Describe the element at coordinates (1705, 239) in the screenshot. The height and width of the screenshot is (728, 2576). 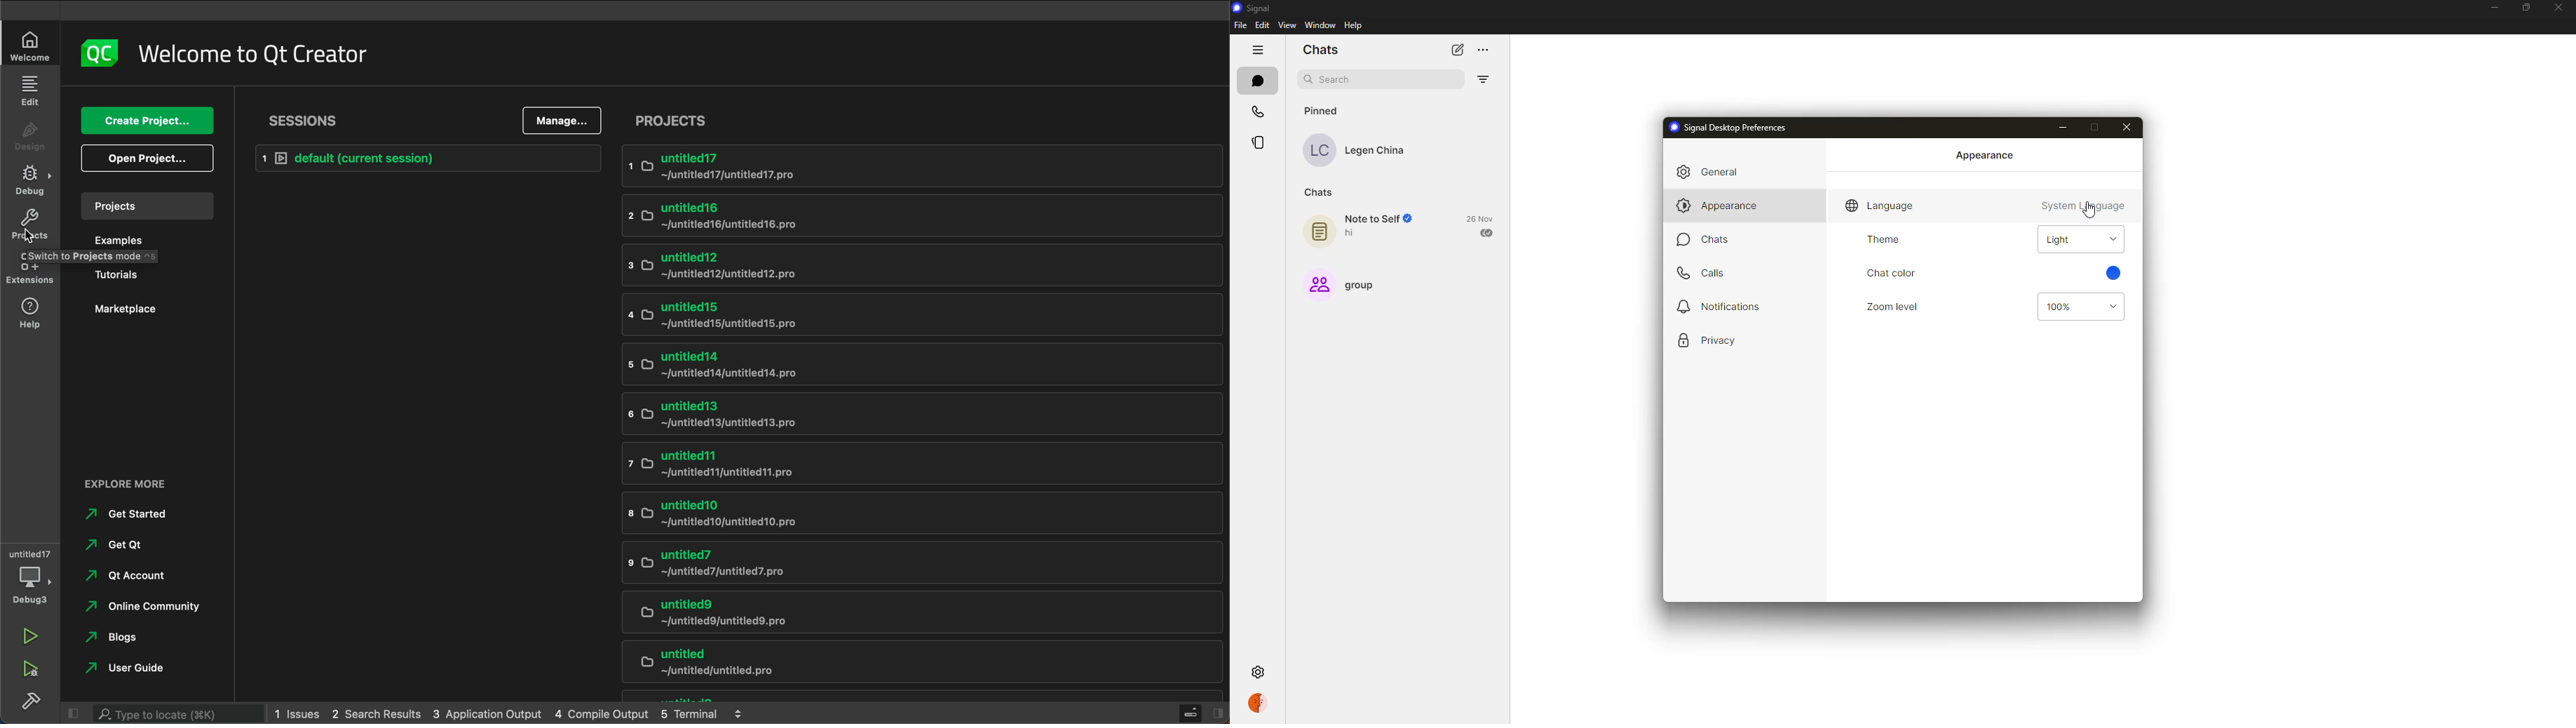
I see `chats` at that location.